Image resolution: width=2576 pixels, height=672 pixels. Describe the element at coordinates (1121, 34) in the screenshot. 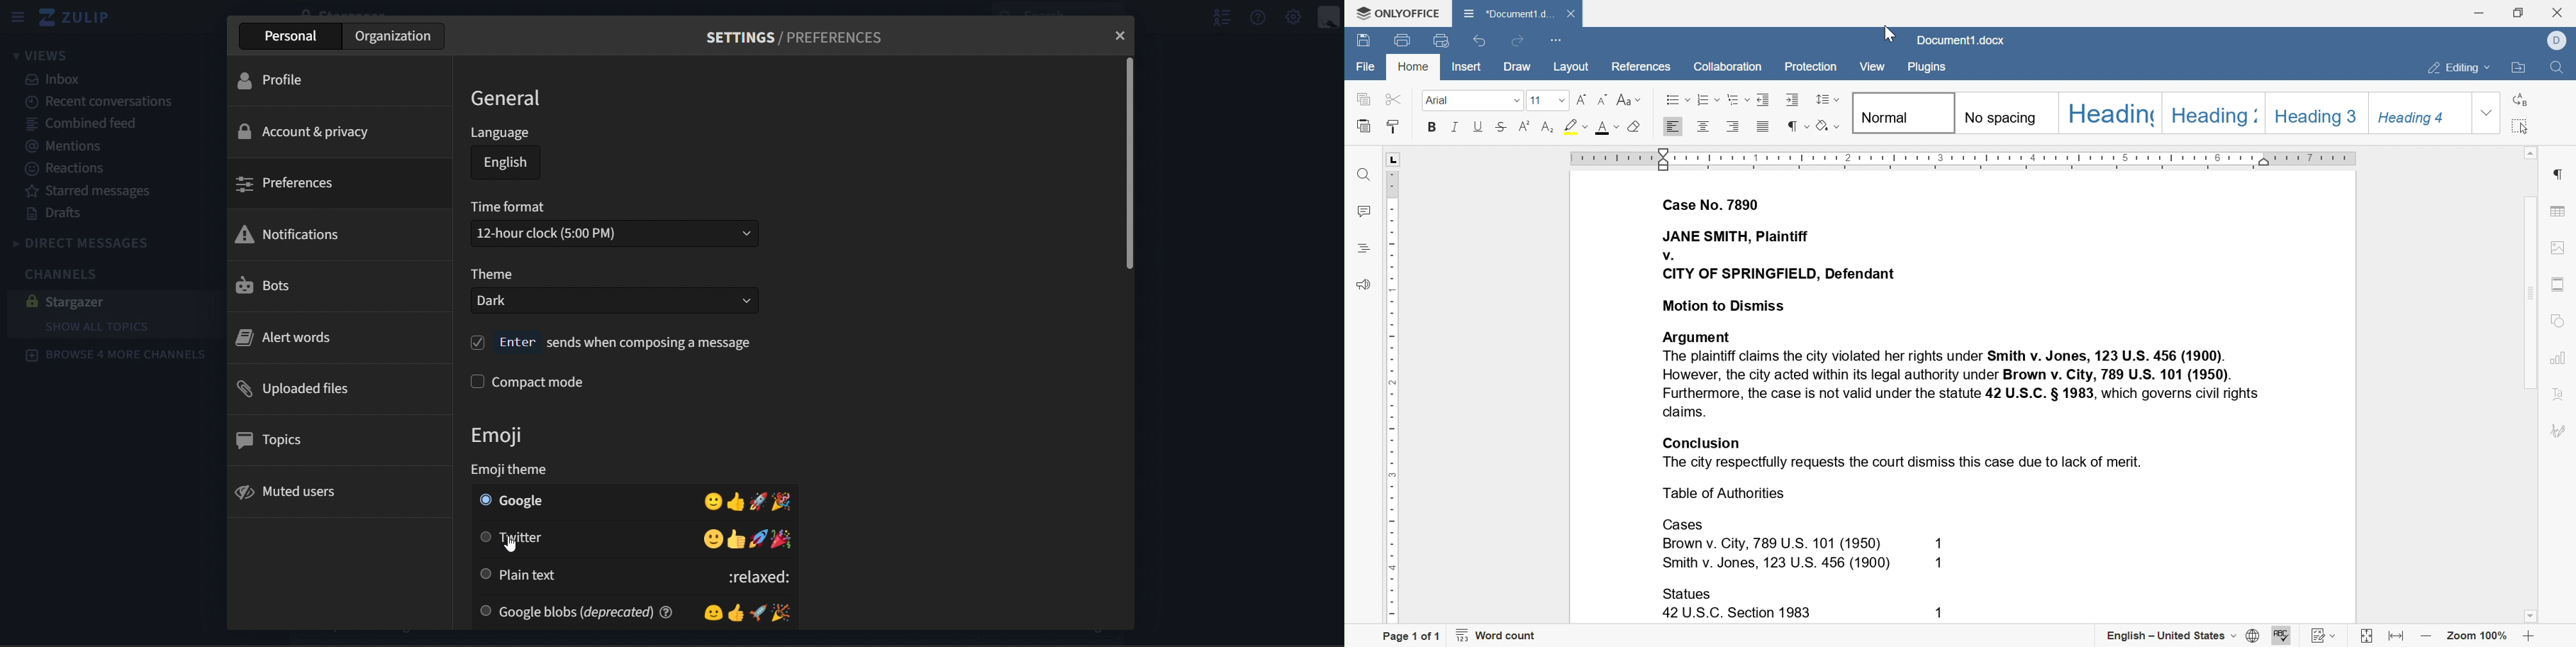

I see `close` at that location.